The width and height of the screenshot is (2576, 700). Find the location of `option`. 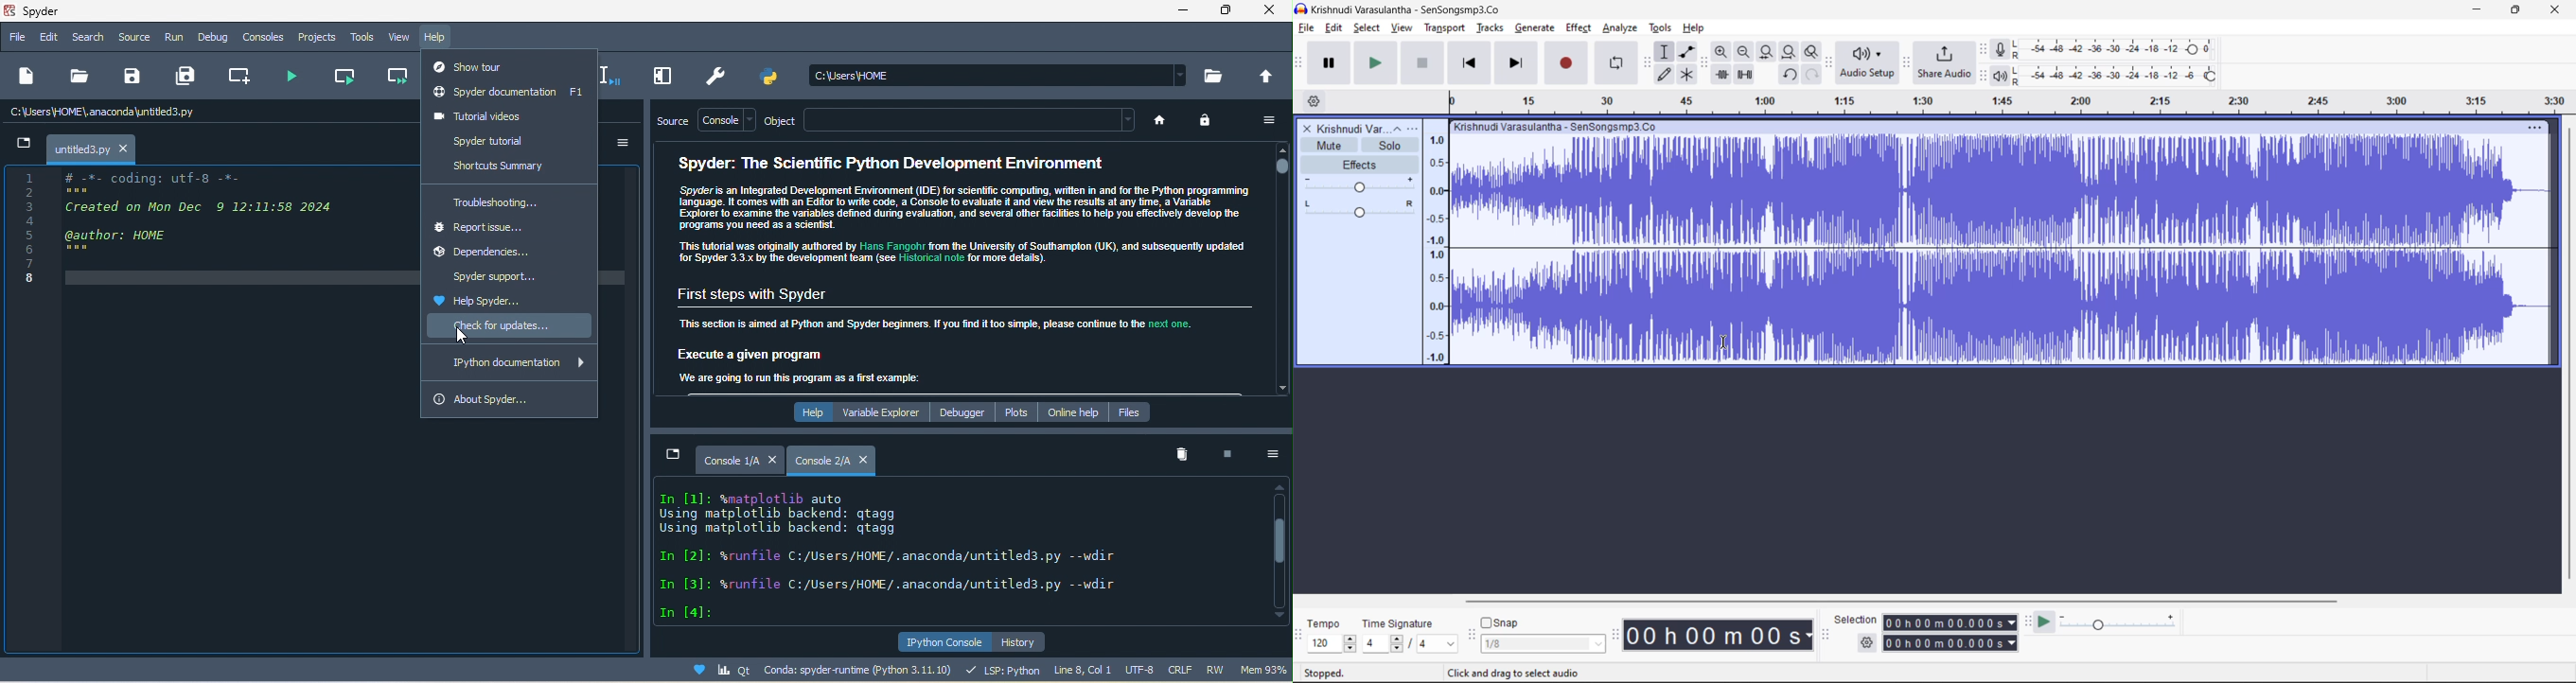

option is located at coordinates (1273, 457).